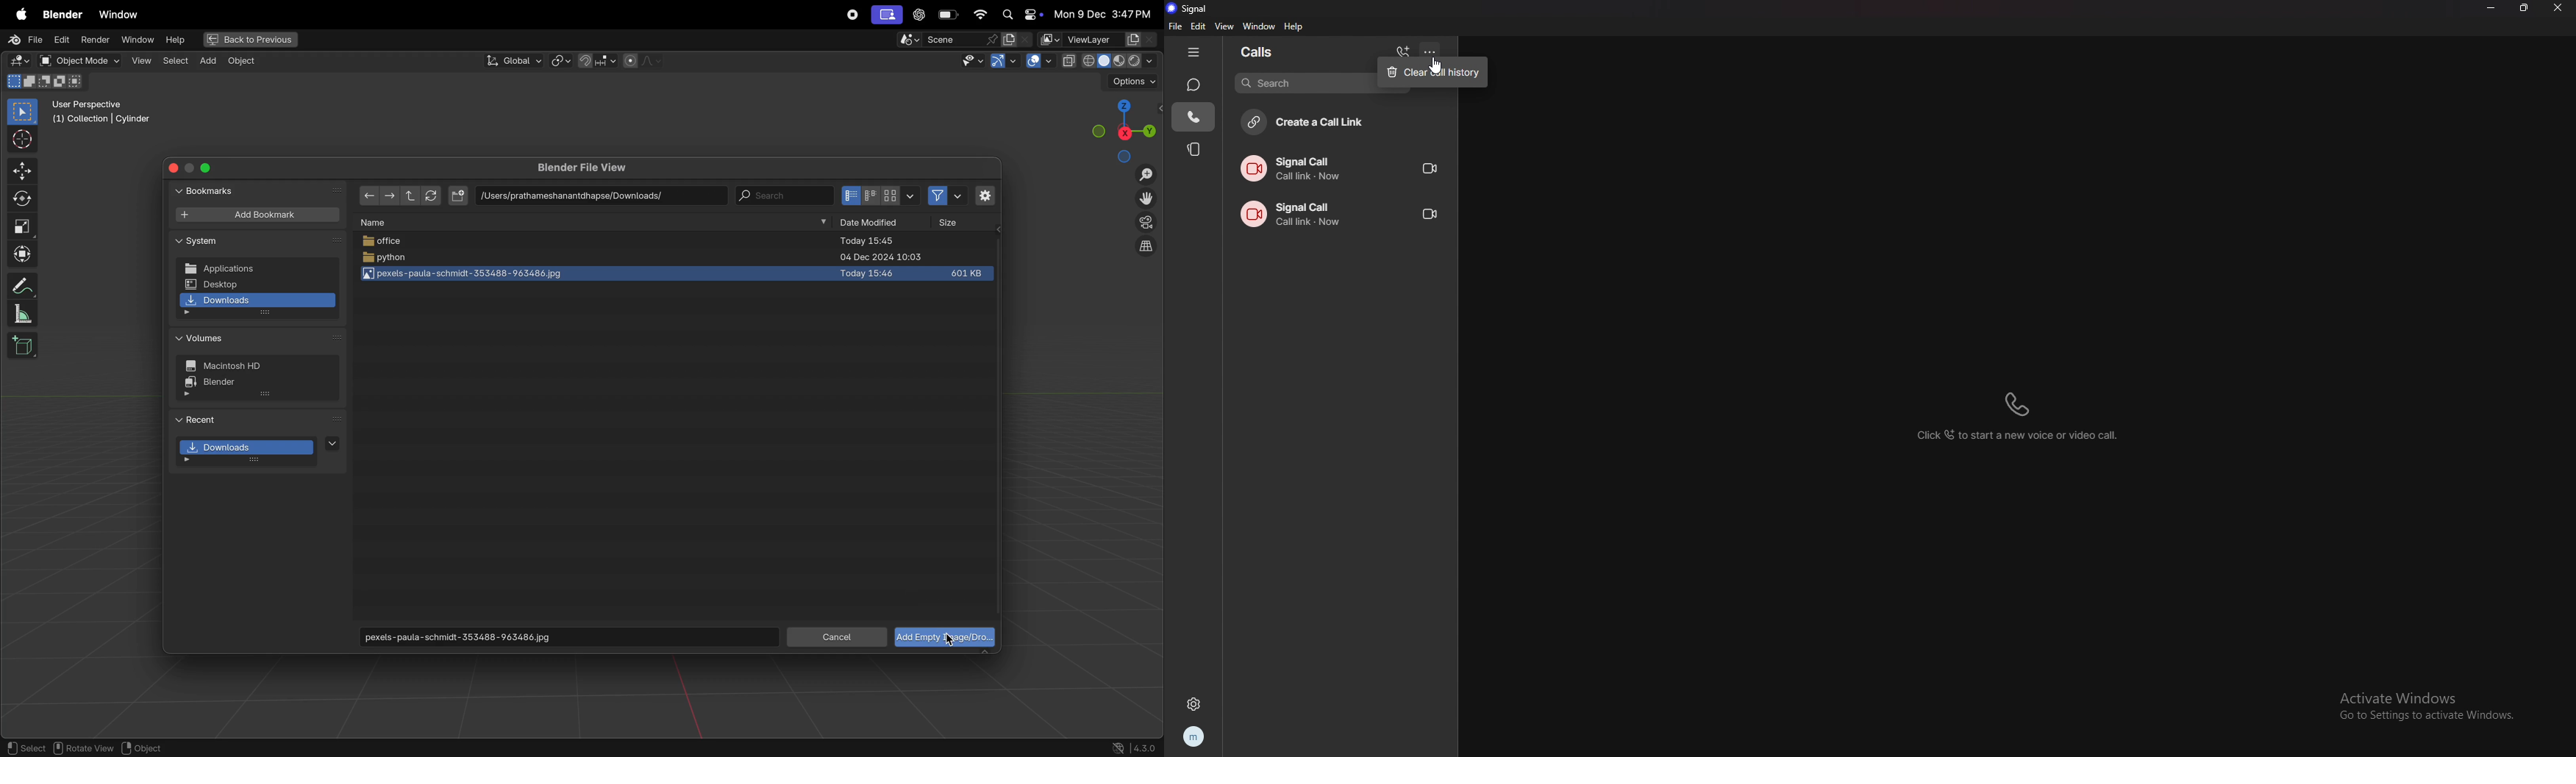  Describe the element at coordinates (952, 637) in the screenshot. I see `cursor` at that location.